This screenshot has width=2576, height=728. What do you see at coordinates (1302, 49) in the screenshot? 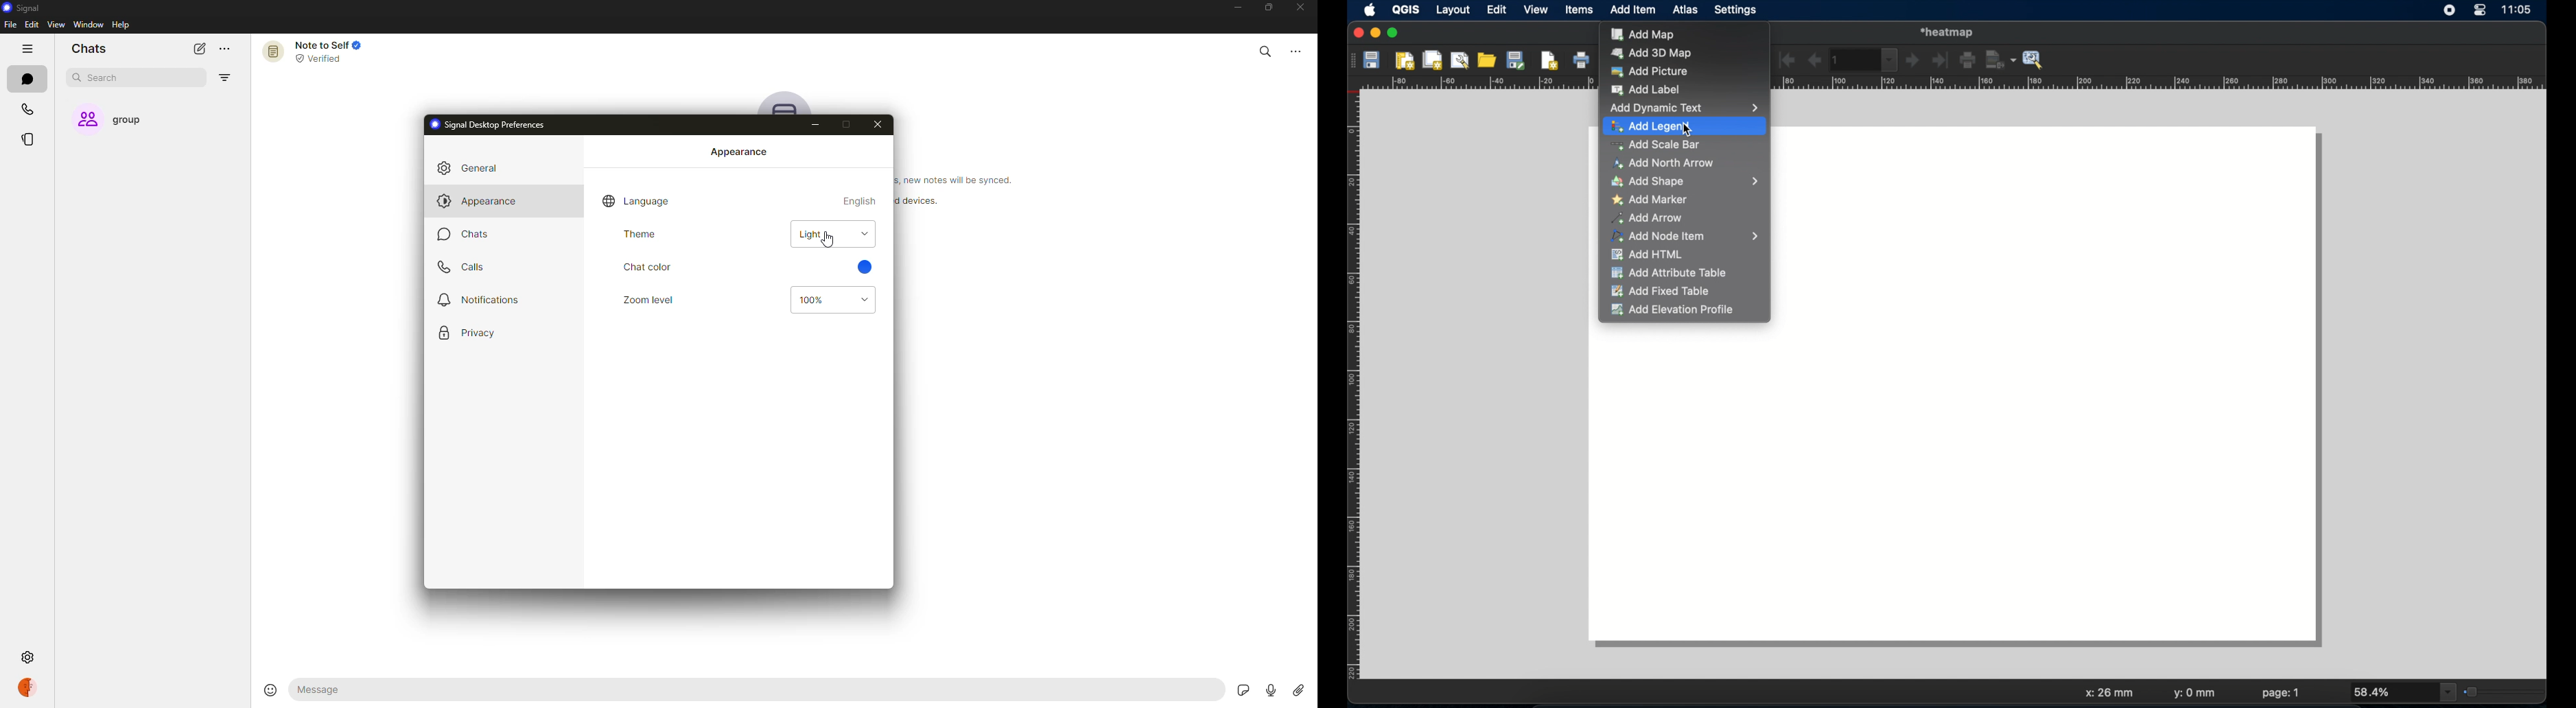
I see `more` at bounding box center [1302, 49].